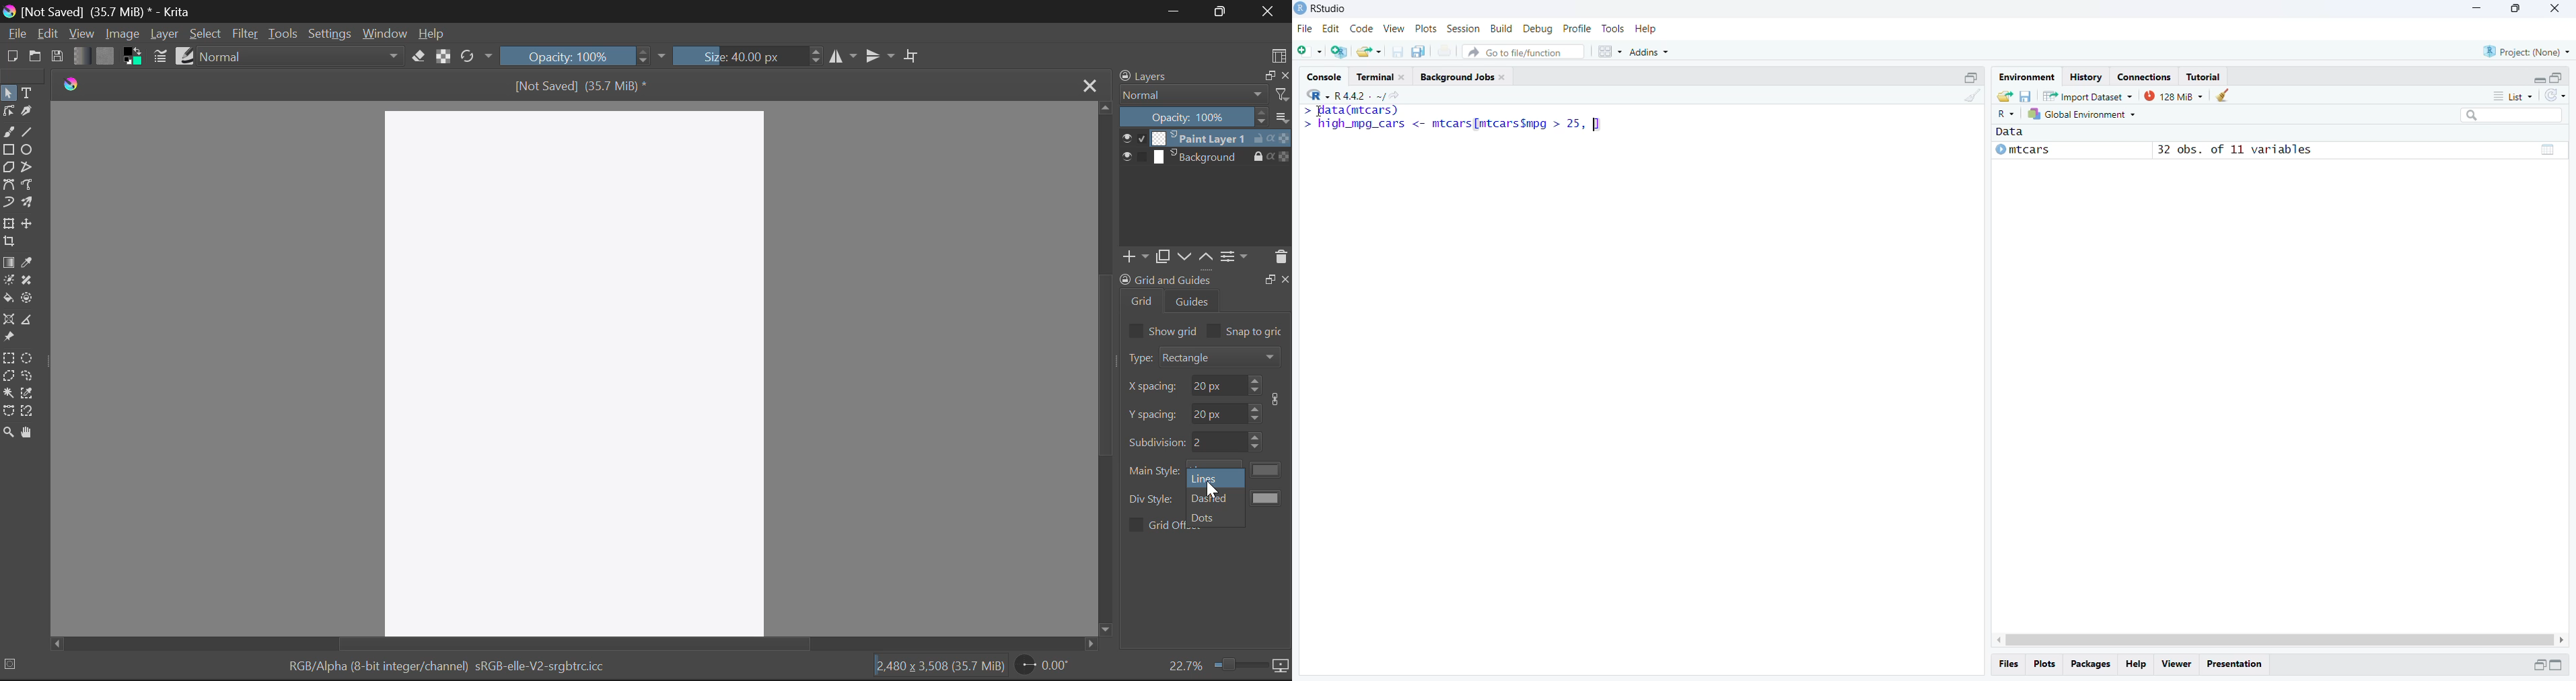  Describe the element at coordinates (1221, 356) in the screenshot. I see `rectangle` at that location.